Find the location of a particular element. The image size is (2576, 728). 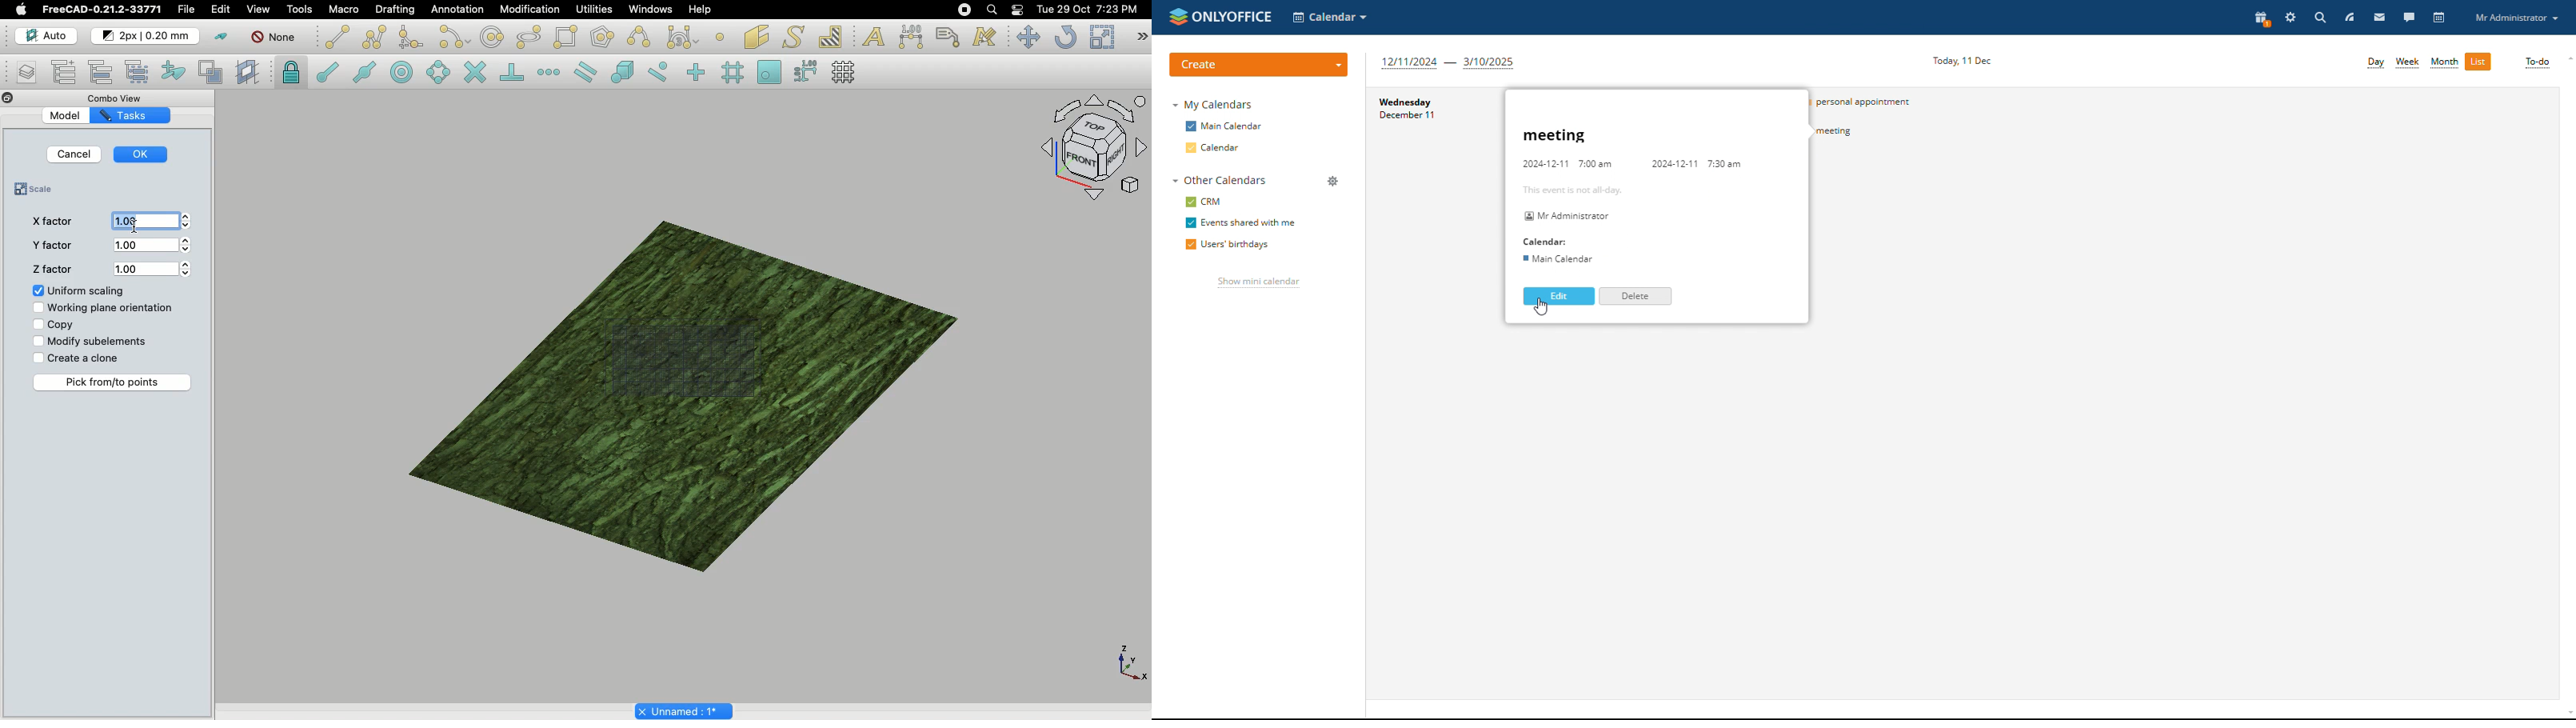

Manage layers is located at coordinates (21, 73).